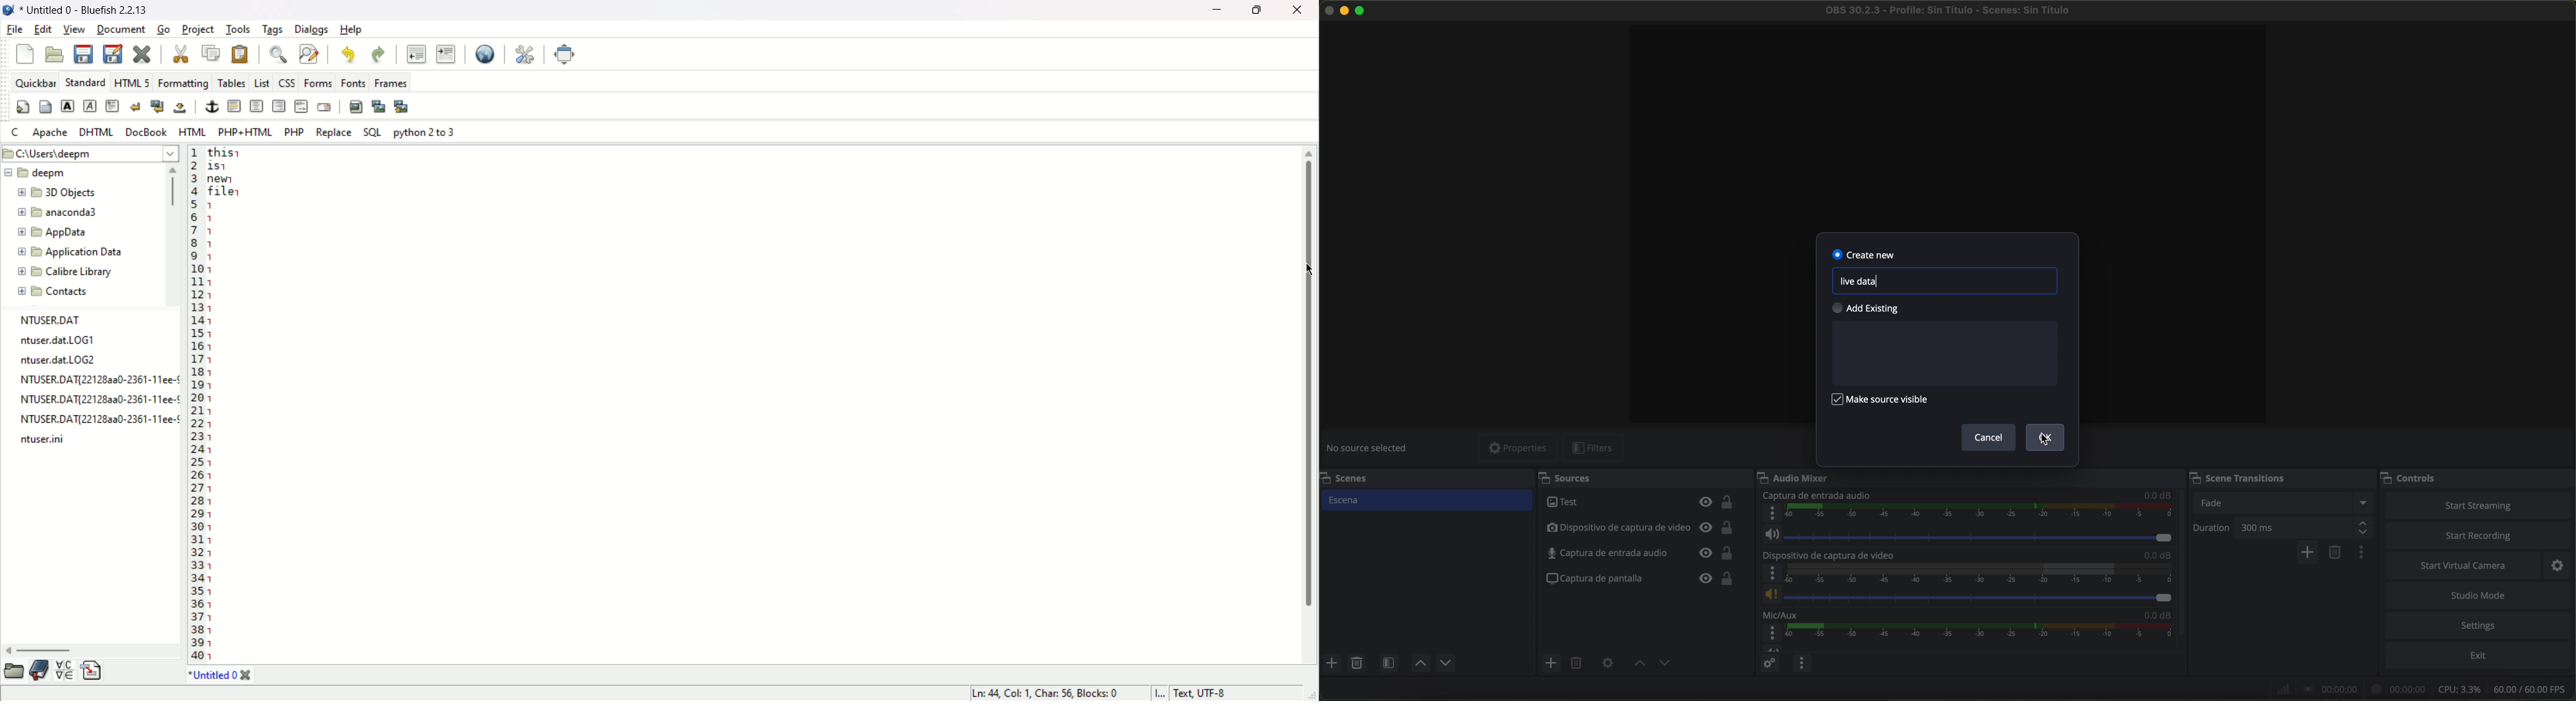 The image size is (2576, 728). I want to click on properties, so click(1519, 447).